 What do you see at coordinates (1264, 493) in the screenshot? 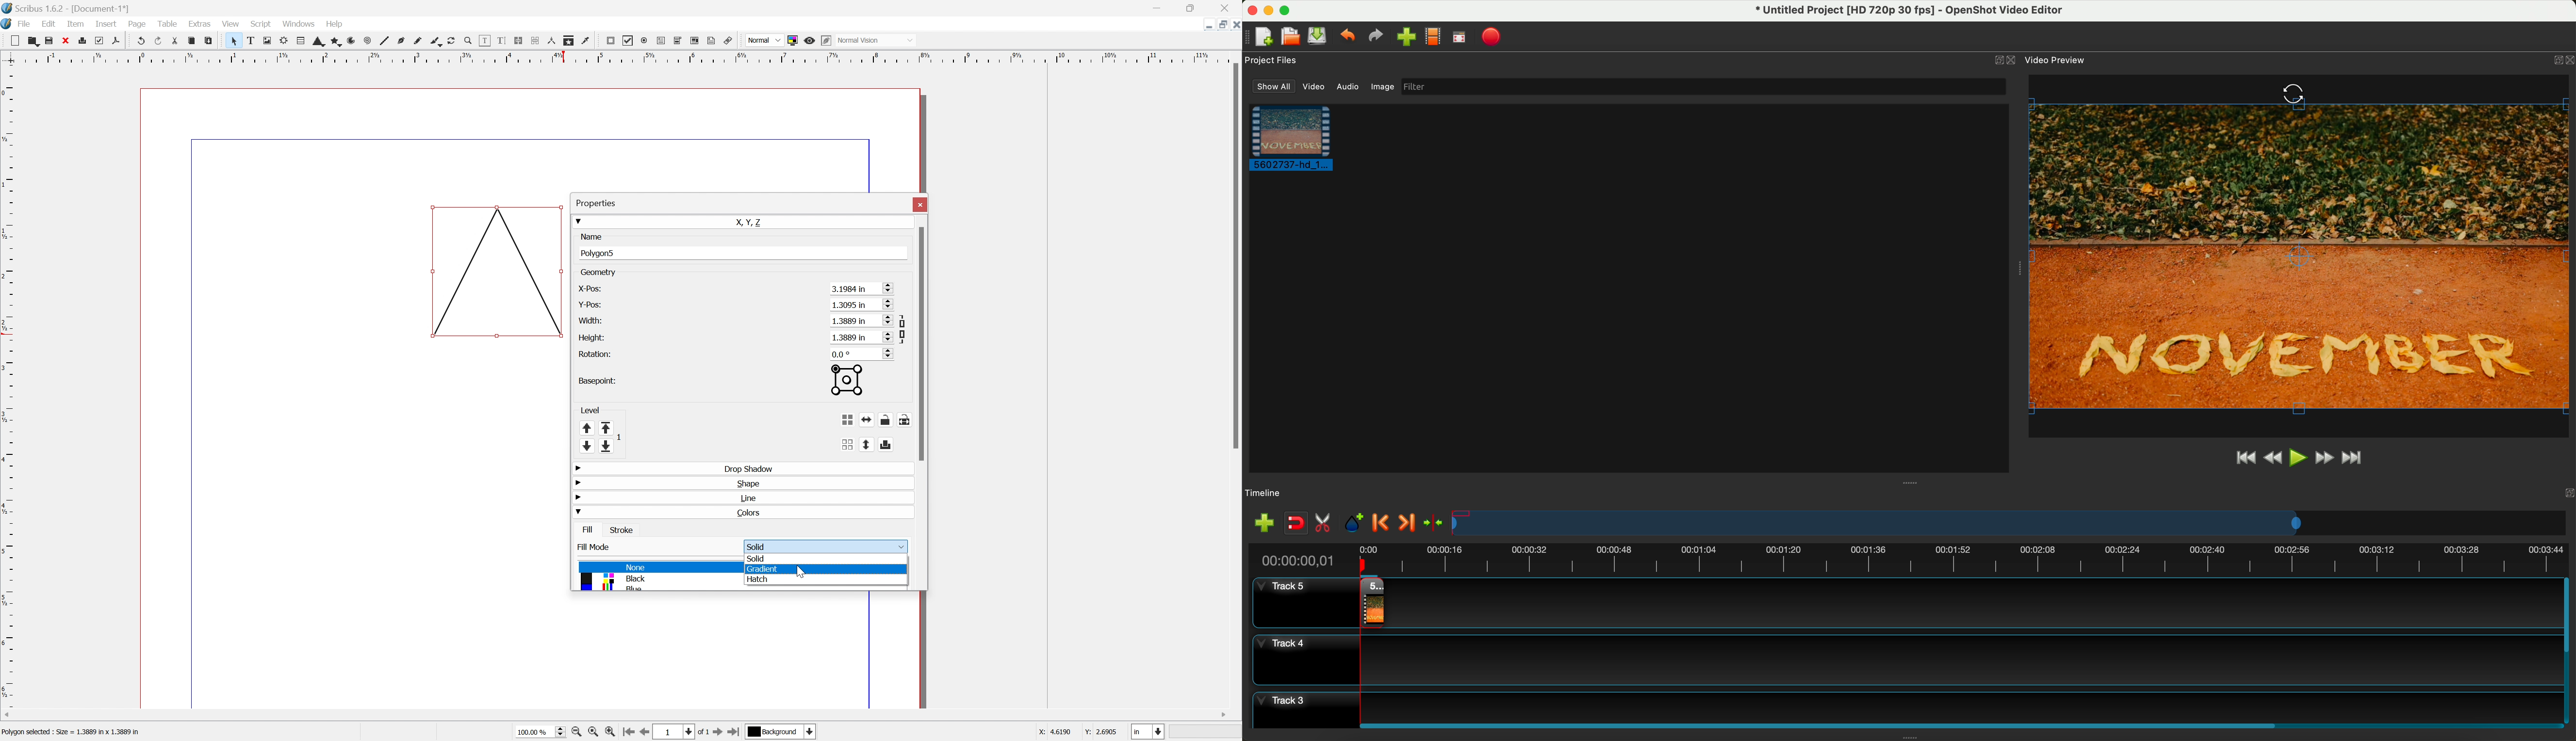
I see `timeline` at bounding box center [1264, 493].